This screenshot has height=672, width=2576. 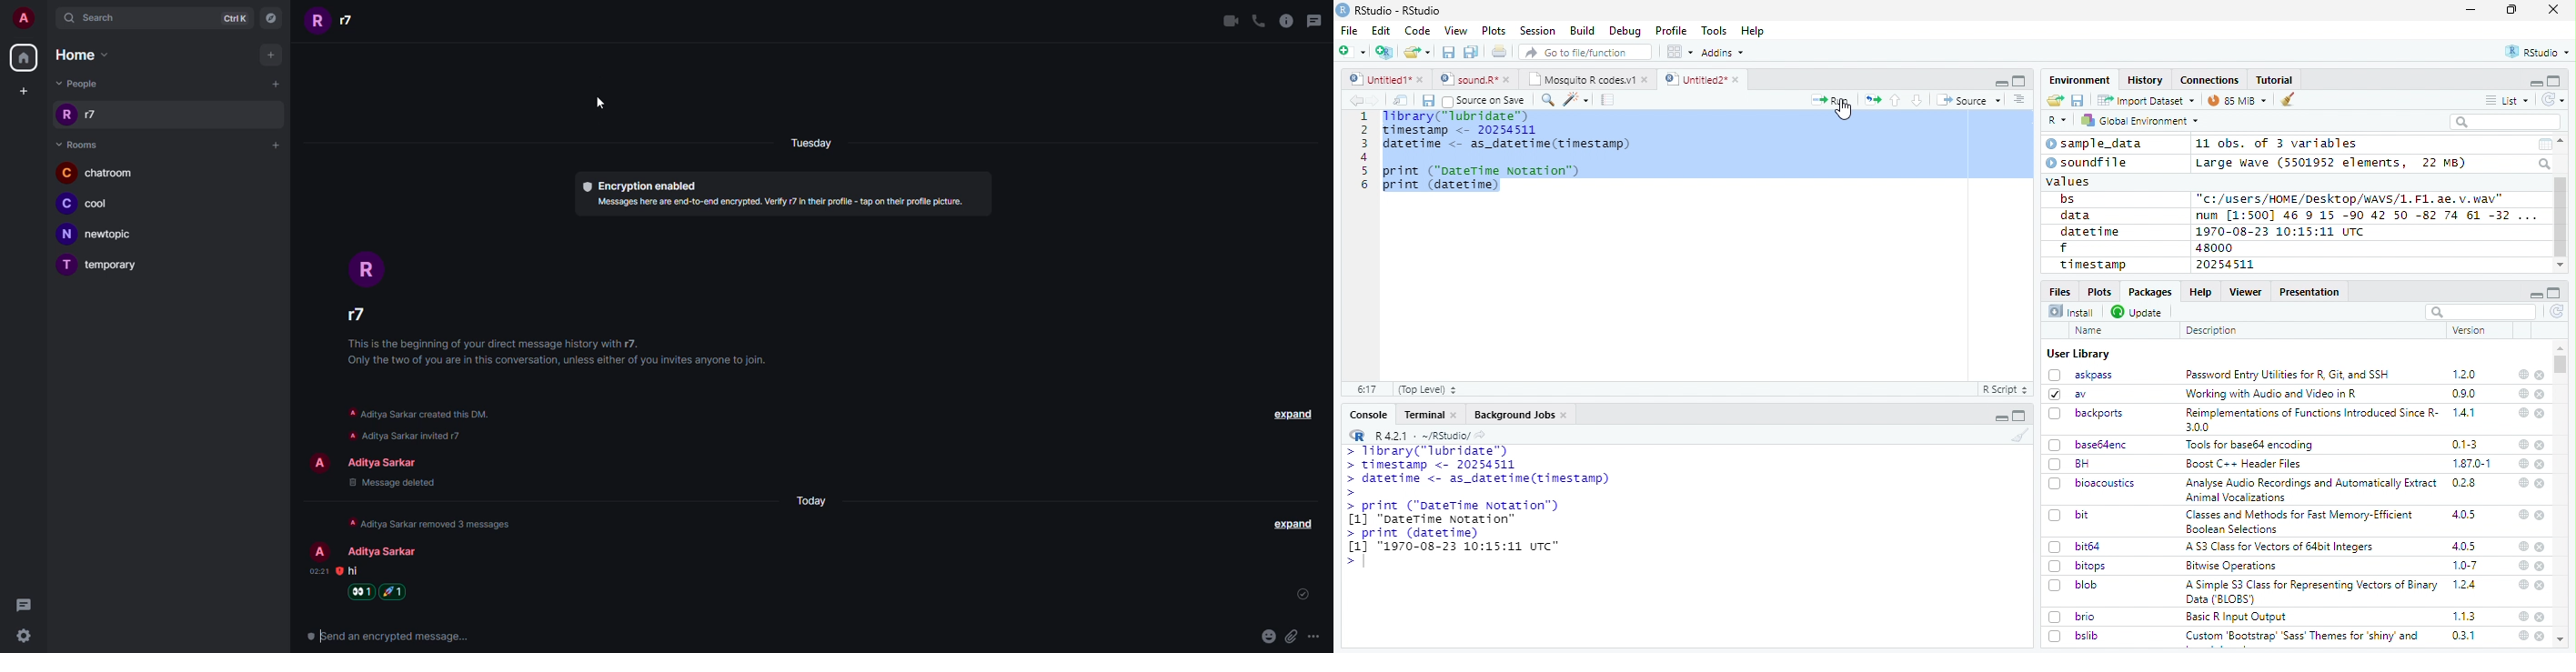 What do you see at coordinates (1385, 80) in the screenshot?
I see `Untitled1*` at bounding box center [1385, 80].